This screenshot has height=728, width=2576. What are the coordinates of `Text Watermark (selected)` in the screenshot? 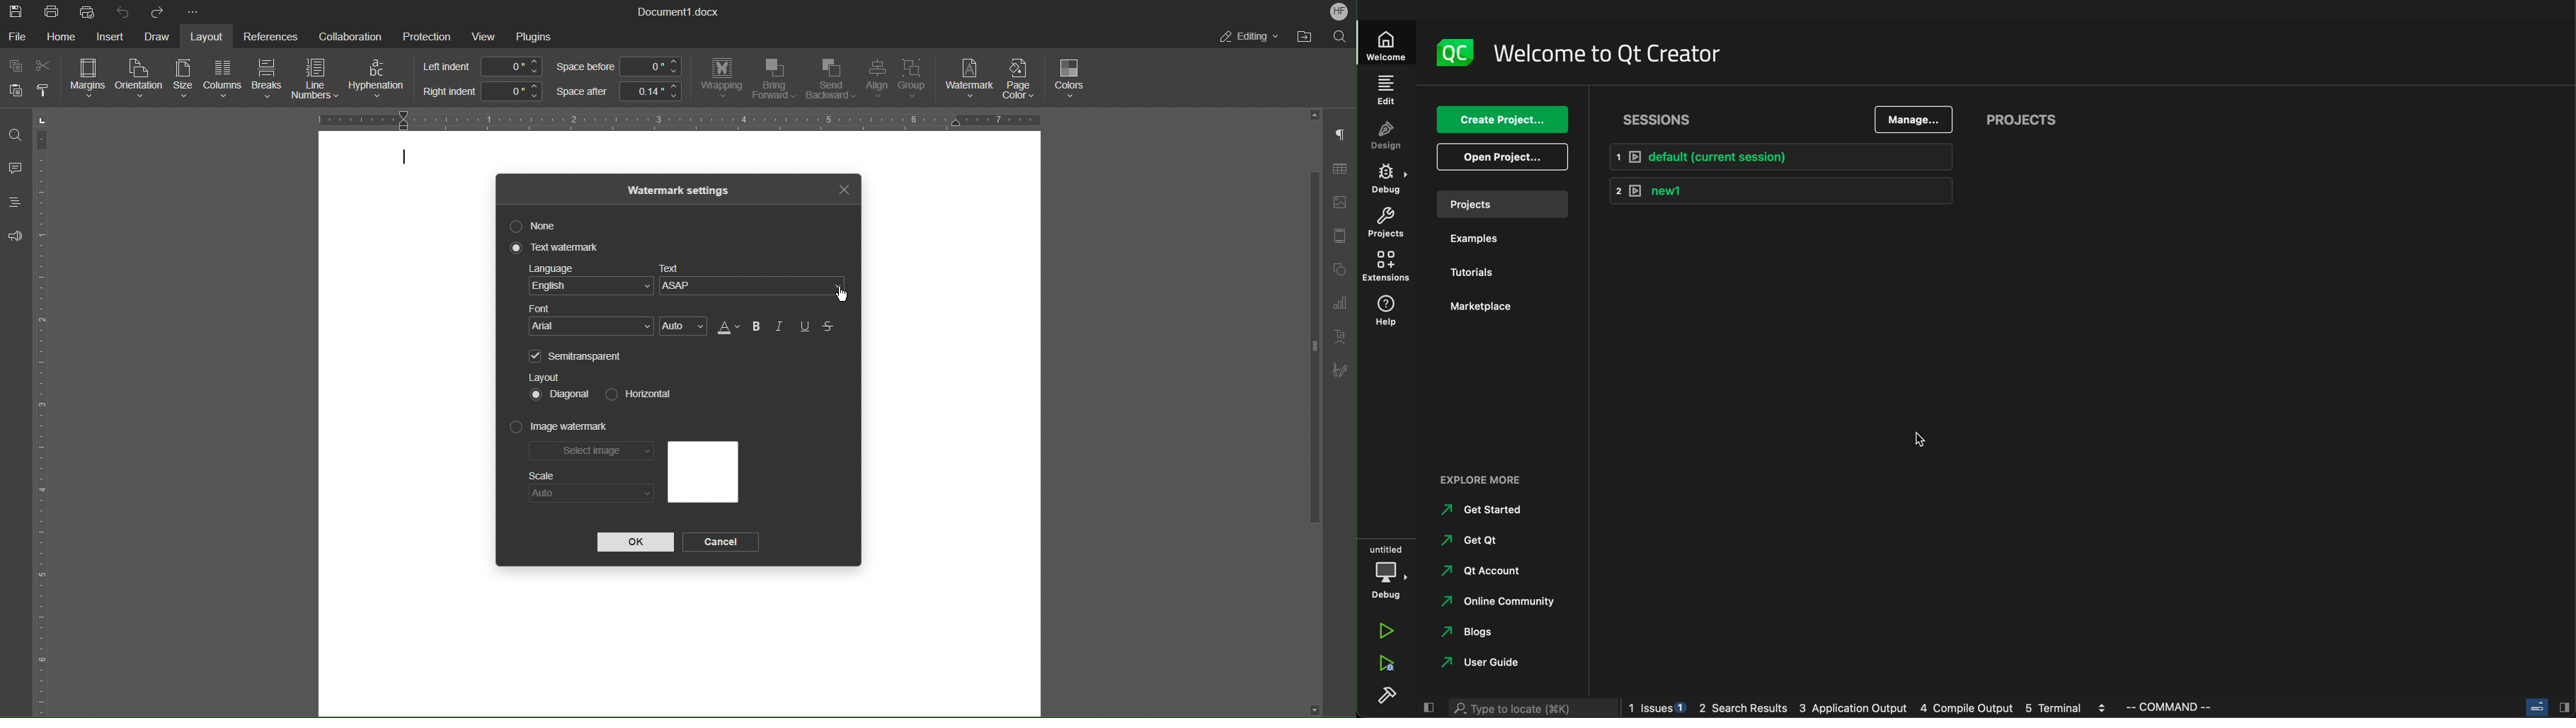 It's located at (556, 248).